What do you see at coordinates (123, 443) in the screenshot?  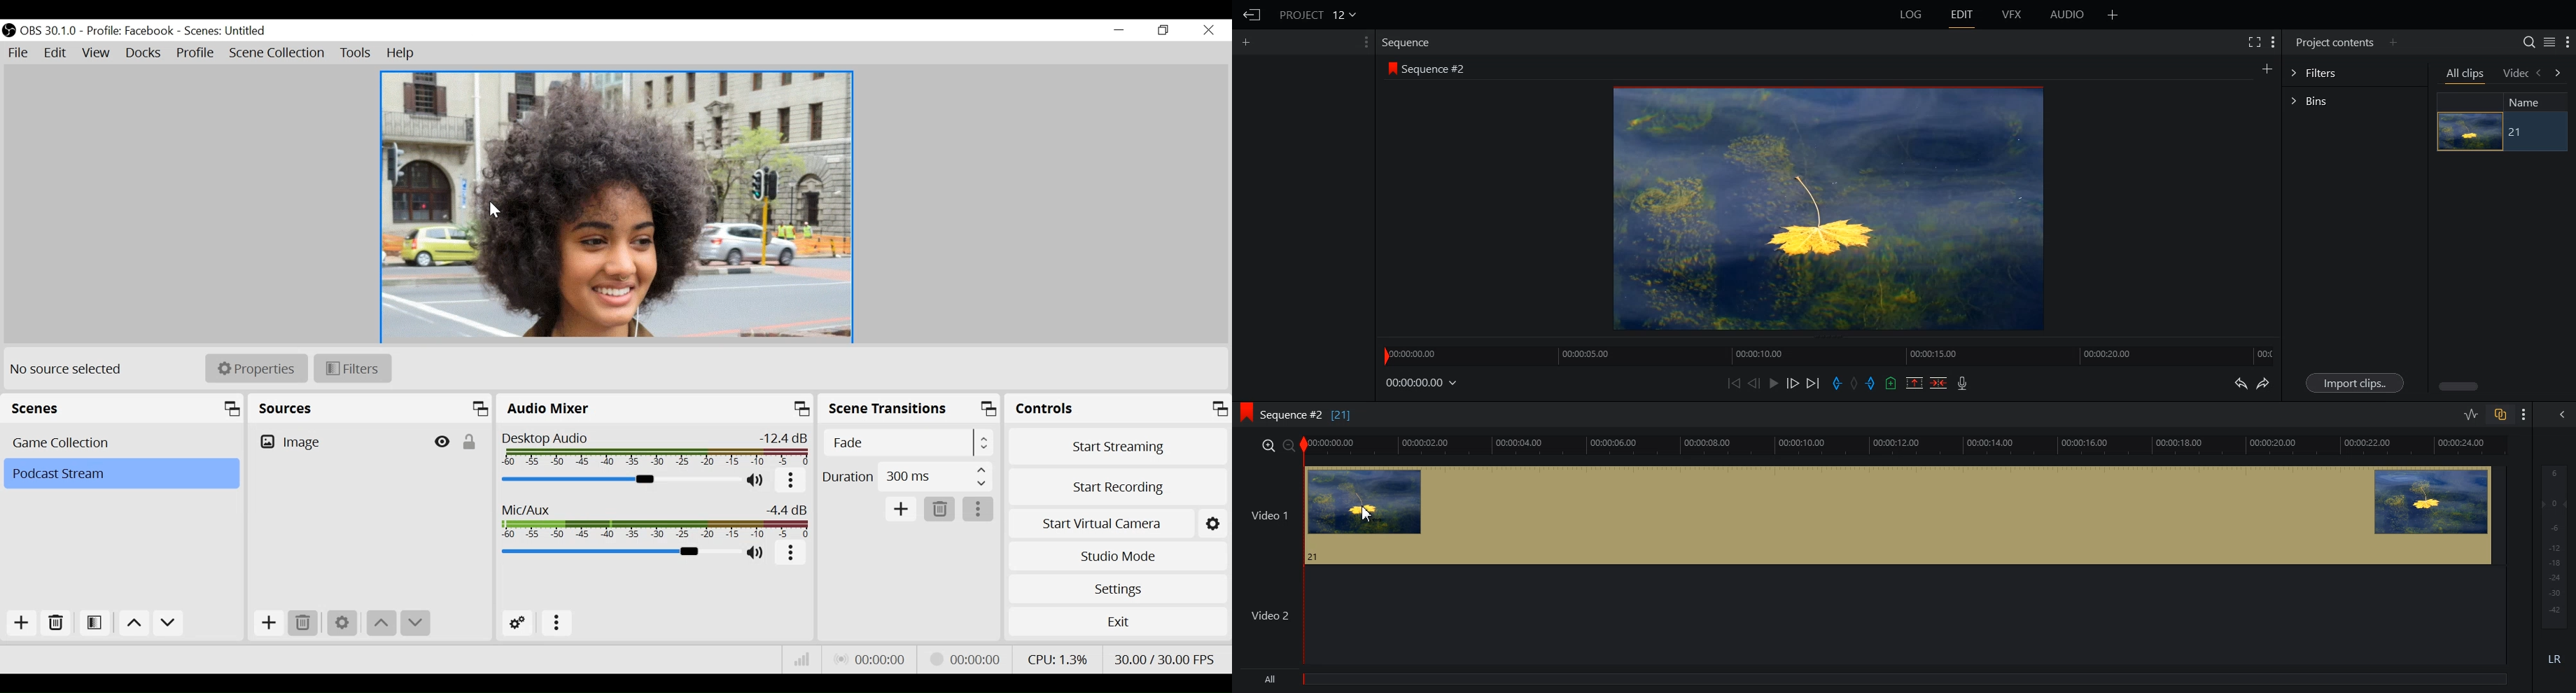 I see `Scenes` at bounding box center [123, 443].